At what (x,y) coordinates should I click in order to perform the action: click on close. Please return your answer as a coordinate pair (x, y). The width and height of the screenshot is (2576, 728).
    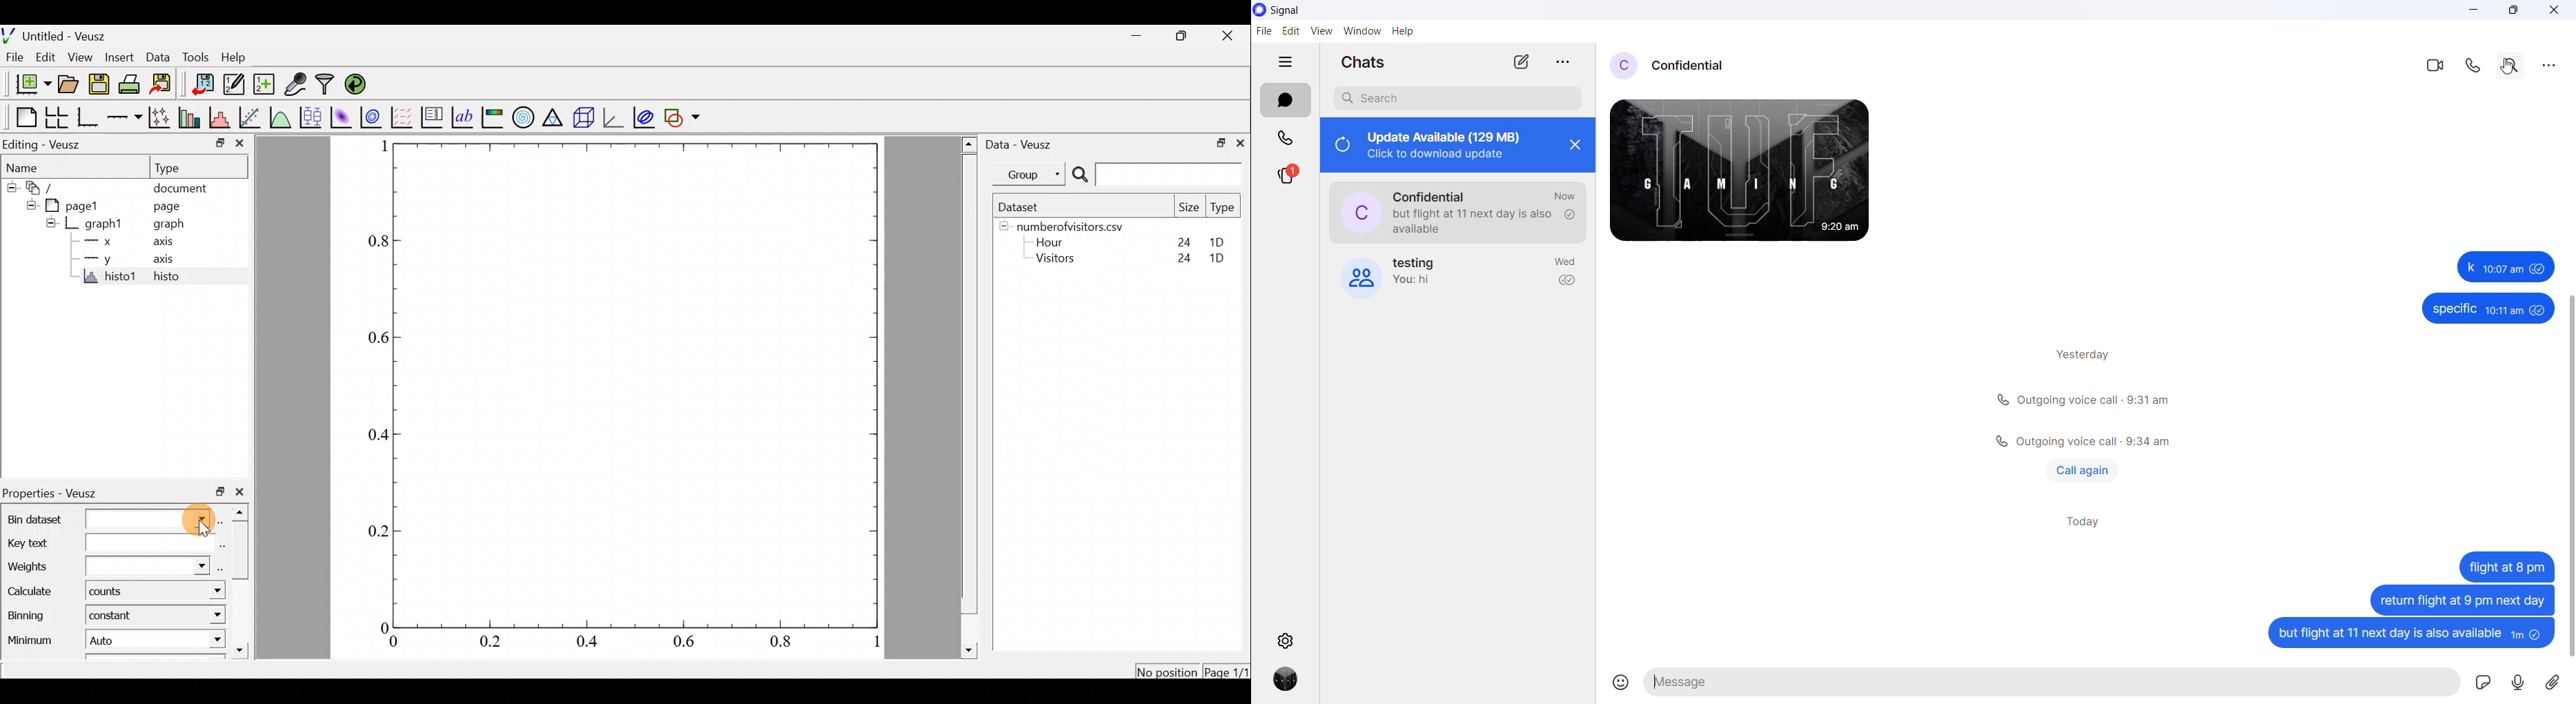
    Looking at the image, I should click on (2555, 12).